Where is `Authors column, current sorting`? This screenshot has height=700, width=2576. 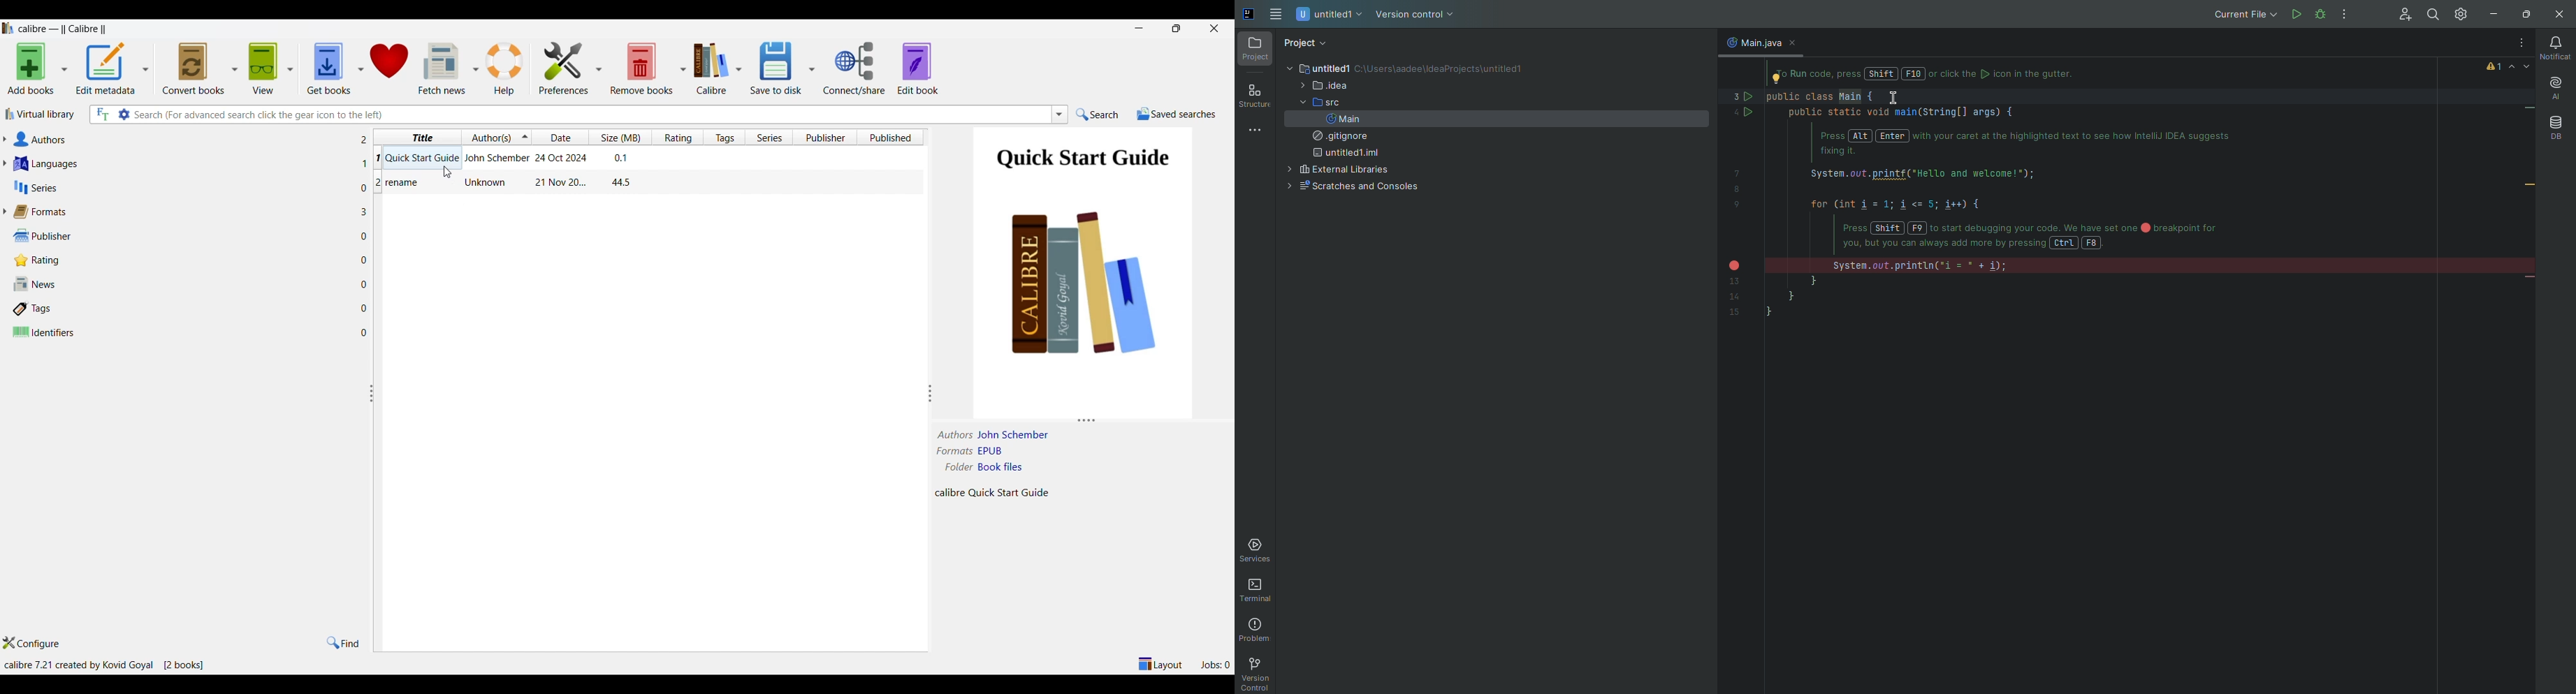
Authors column, current sorting is located at coordinates (497, 136).